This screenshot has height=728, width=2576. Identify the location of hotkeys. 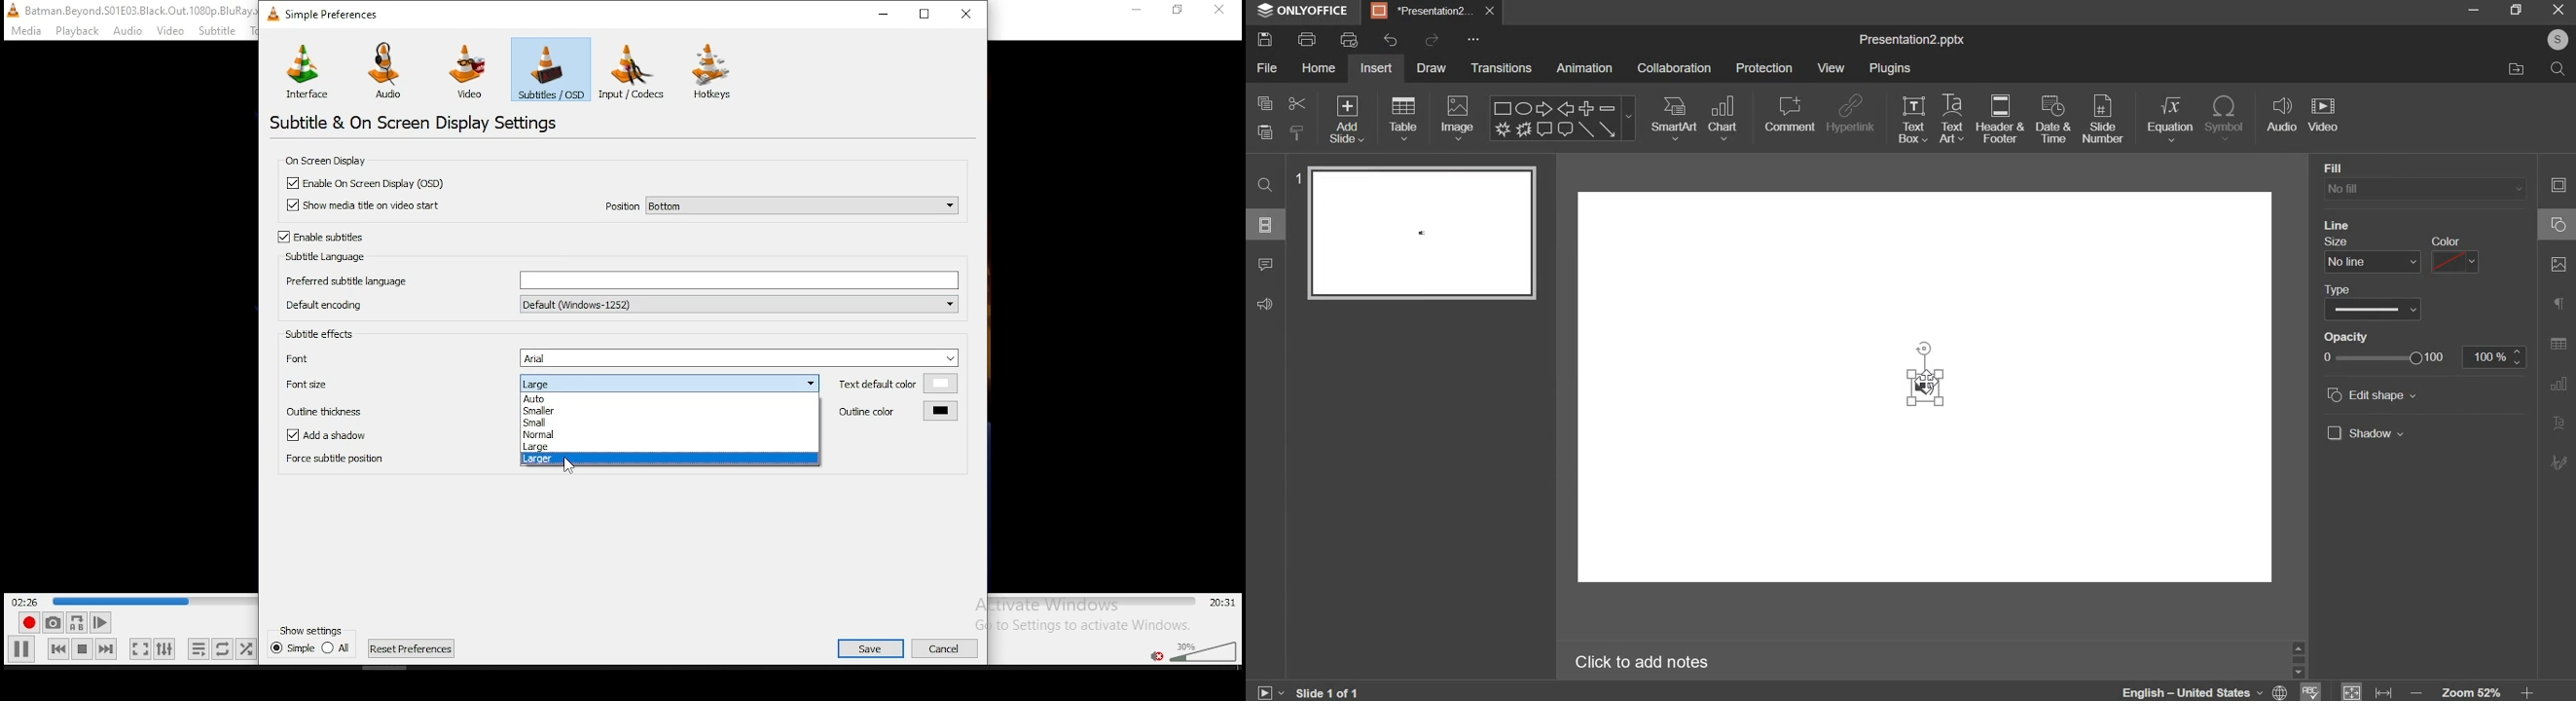
(712, 70).